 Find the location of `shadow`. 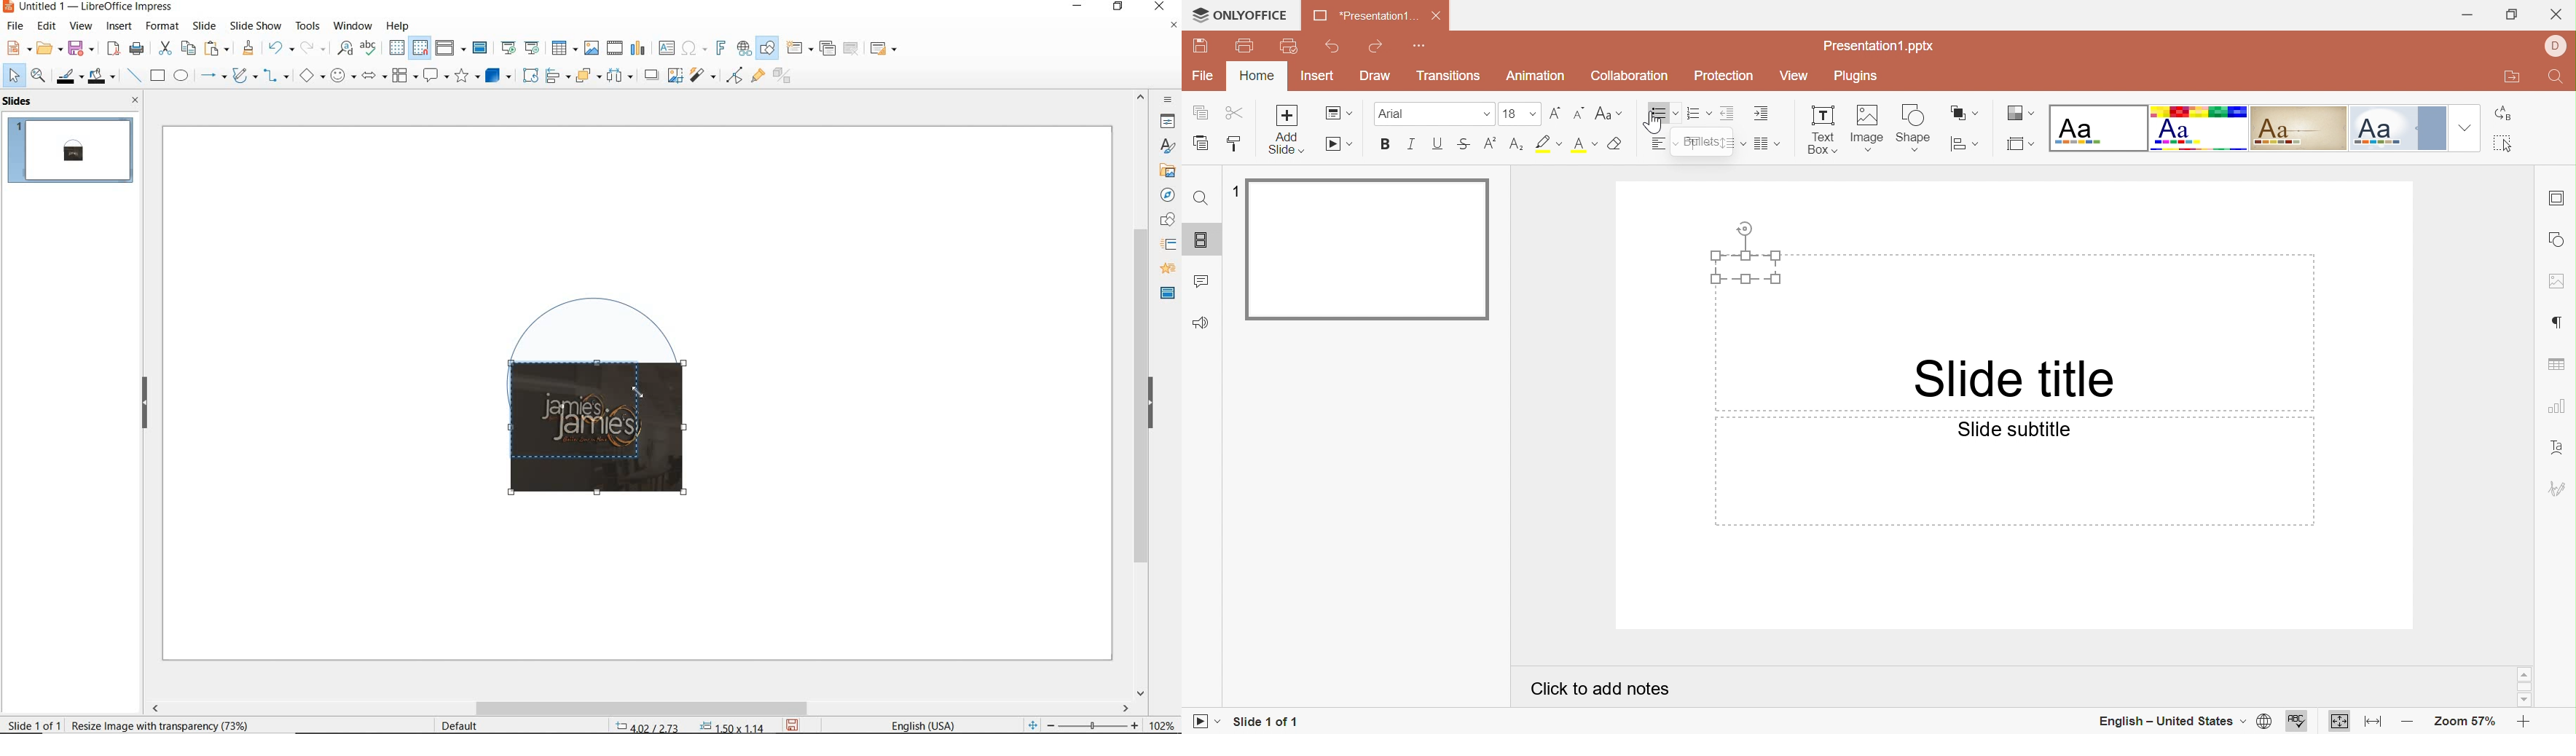

shadow is located at coordinates (651, 74).